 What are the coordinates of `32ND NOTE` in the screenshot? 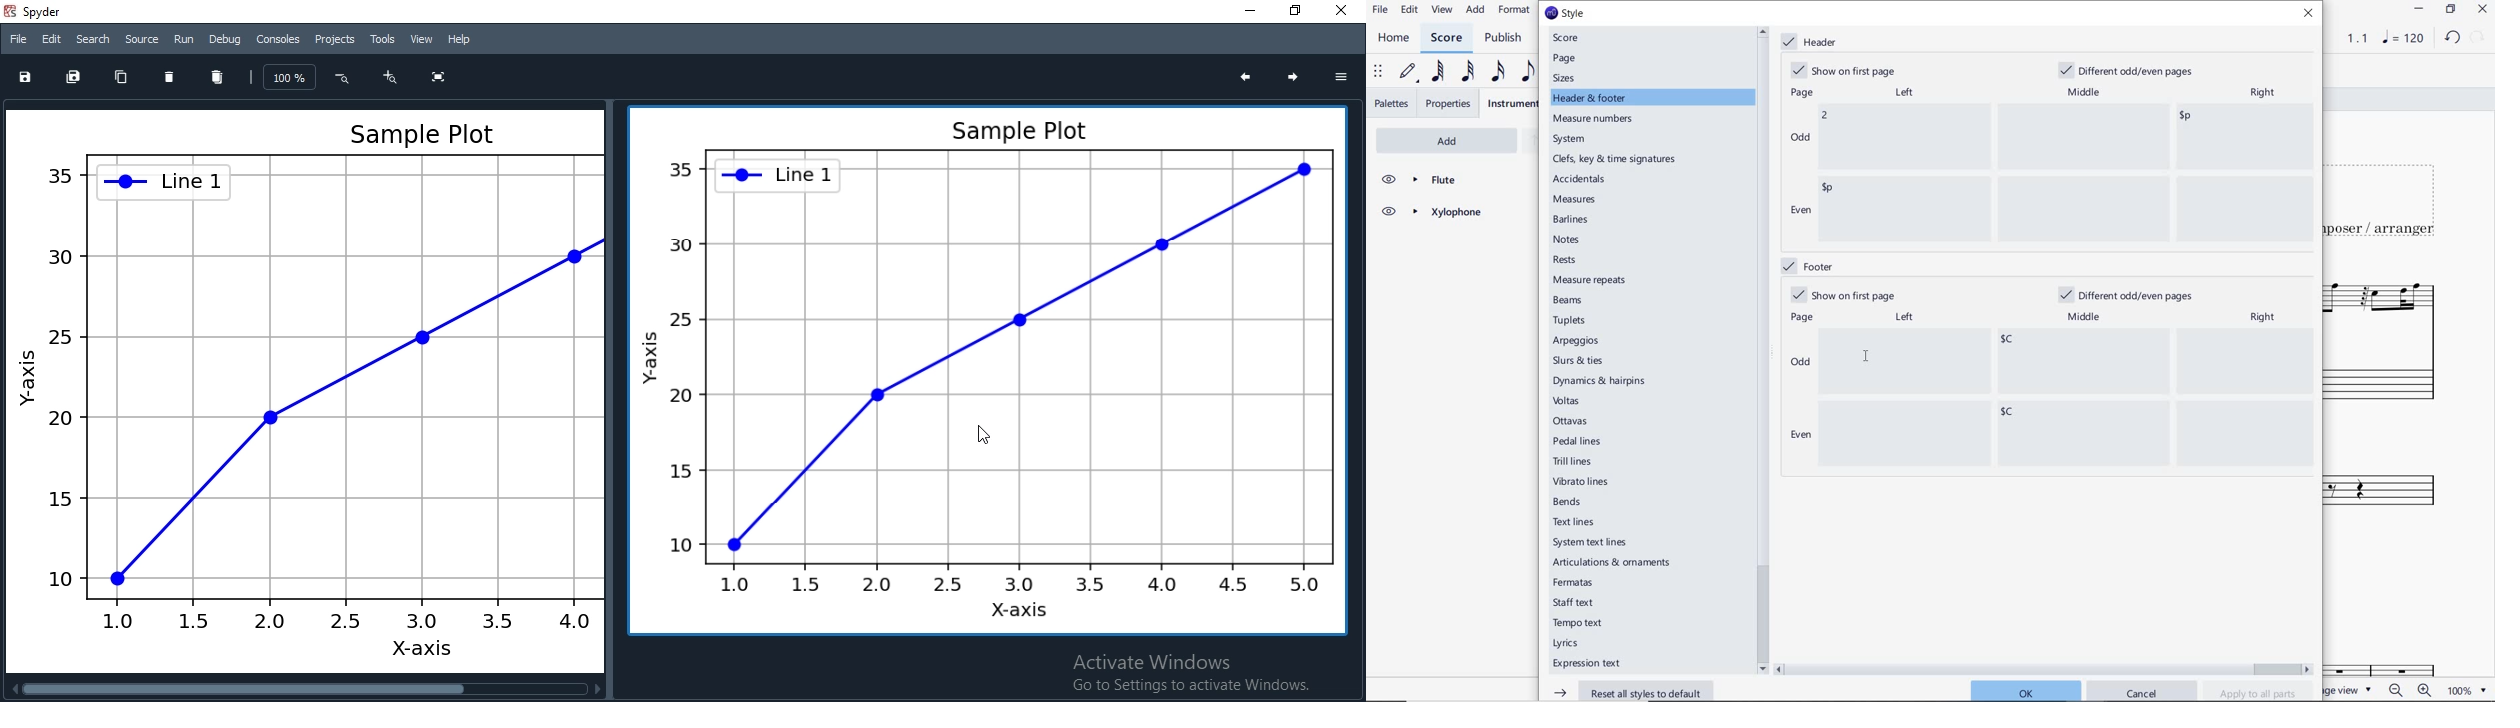 It's located at (1466, 70).